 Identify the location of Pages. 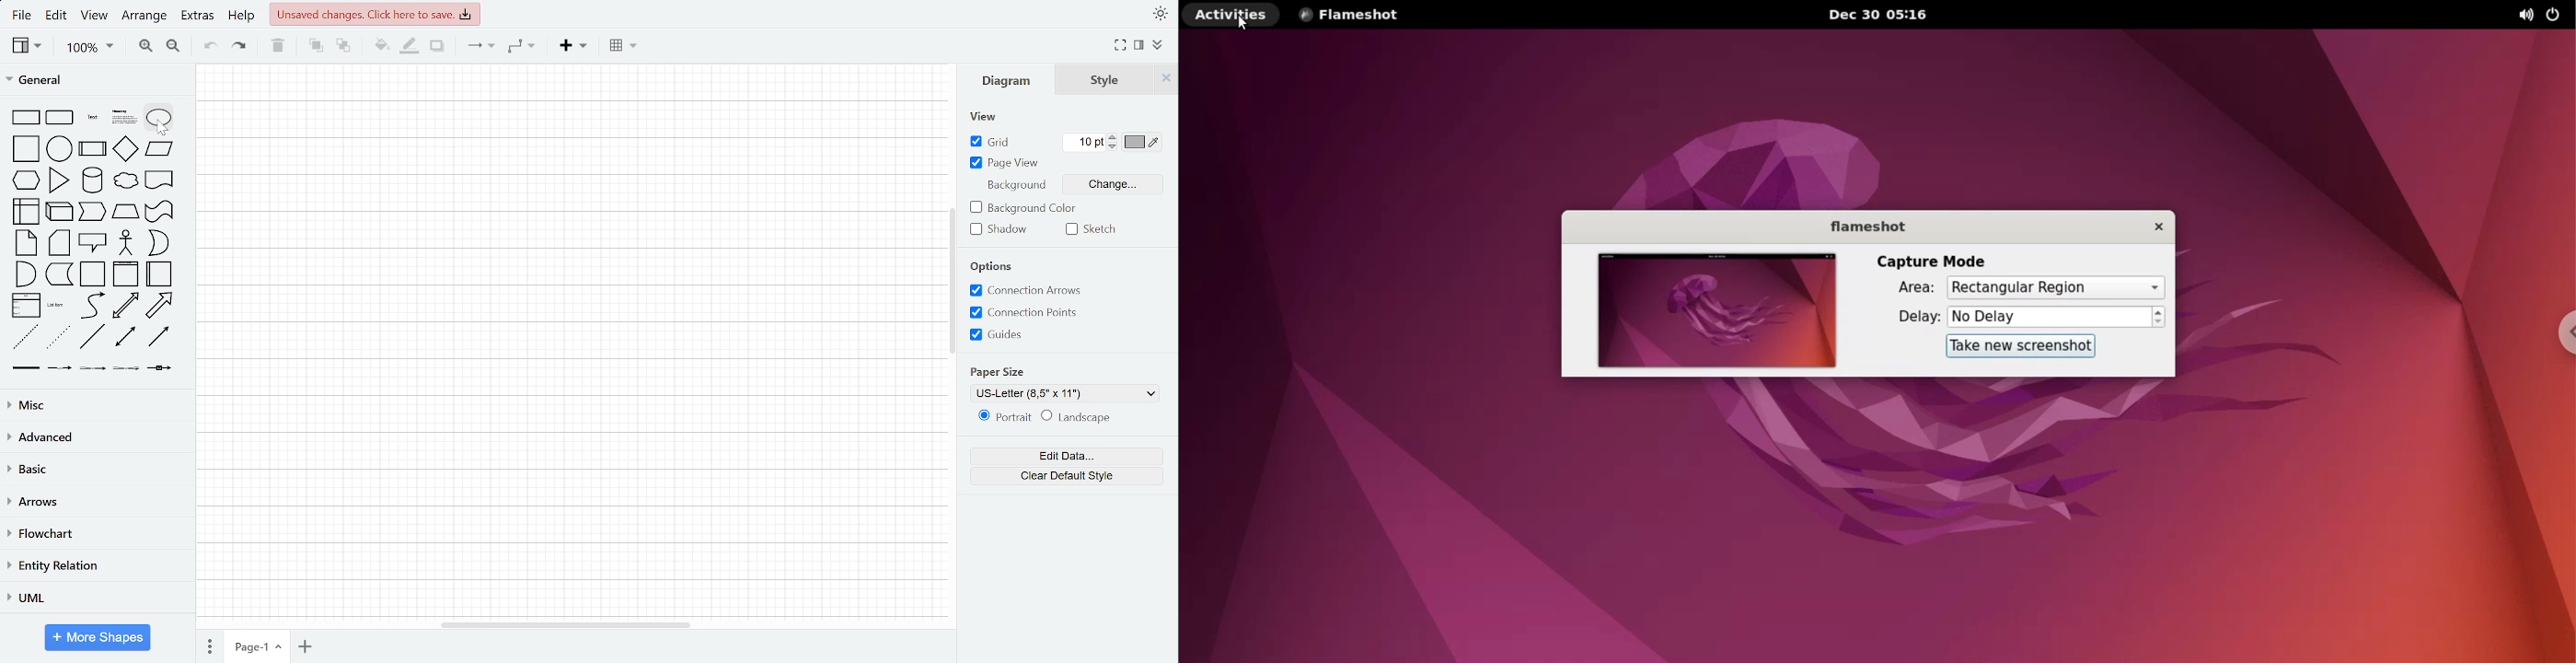
(204, 646).